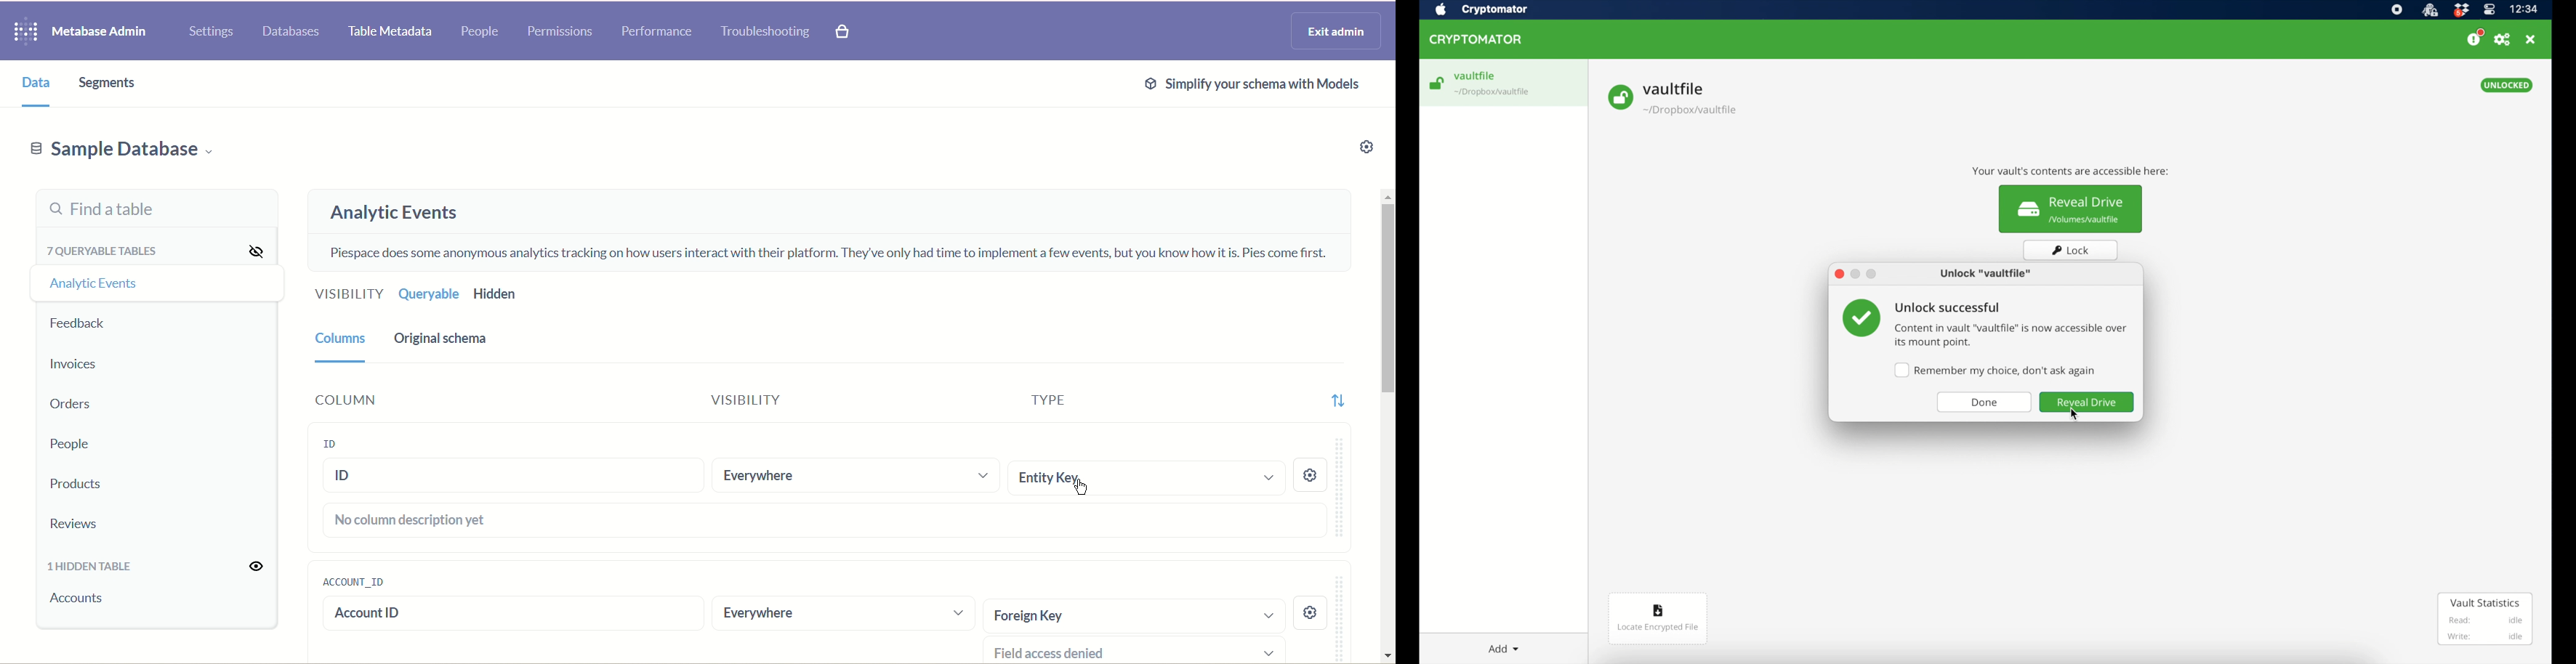 This screenshot has width=2576, height=672. What do you see at coordinates (441, 341) in the screenshot?
I see `original schema` at bounding box center [441, 341].